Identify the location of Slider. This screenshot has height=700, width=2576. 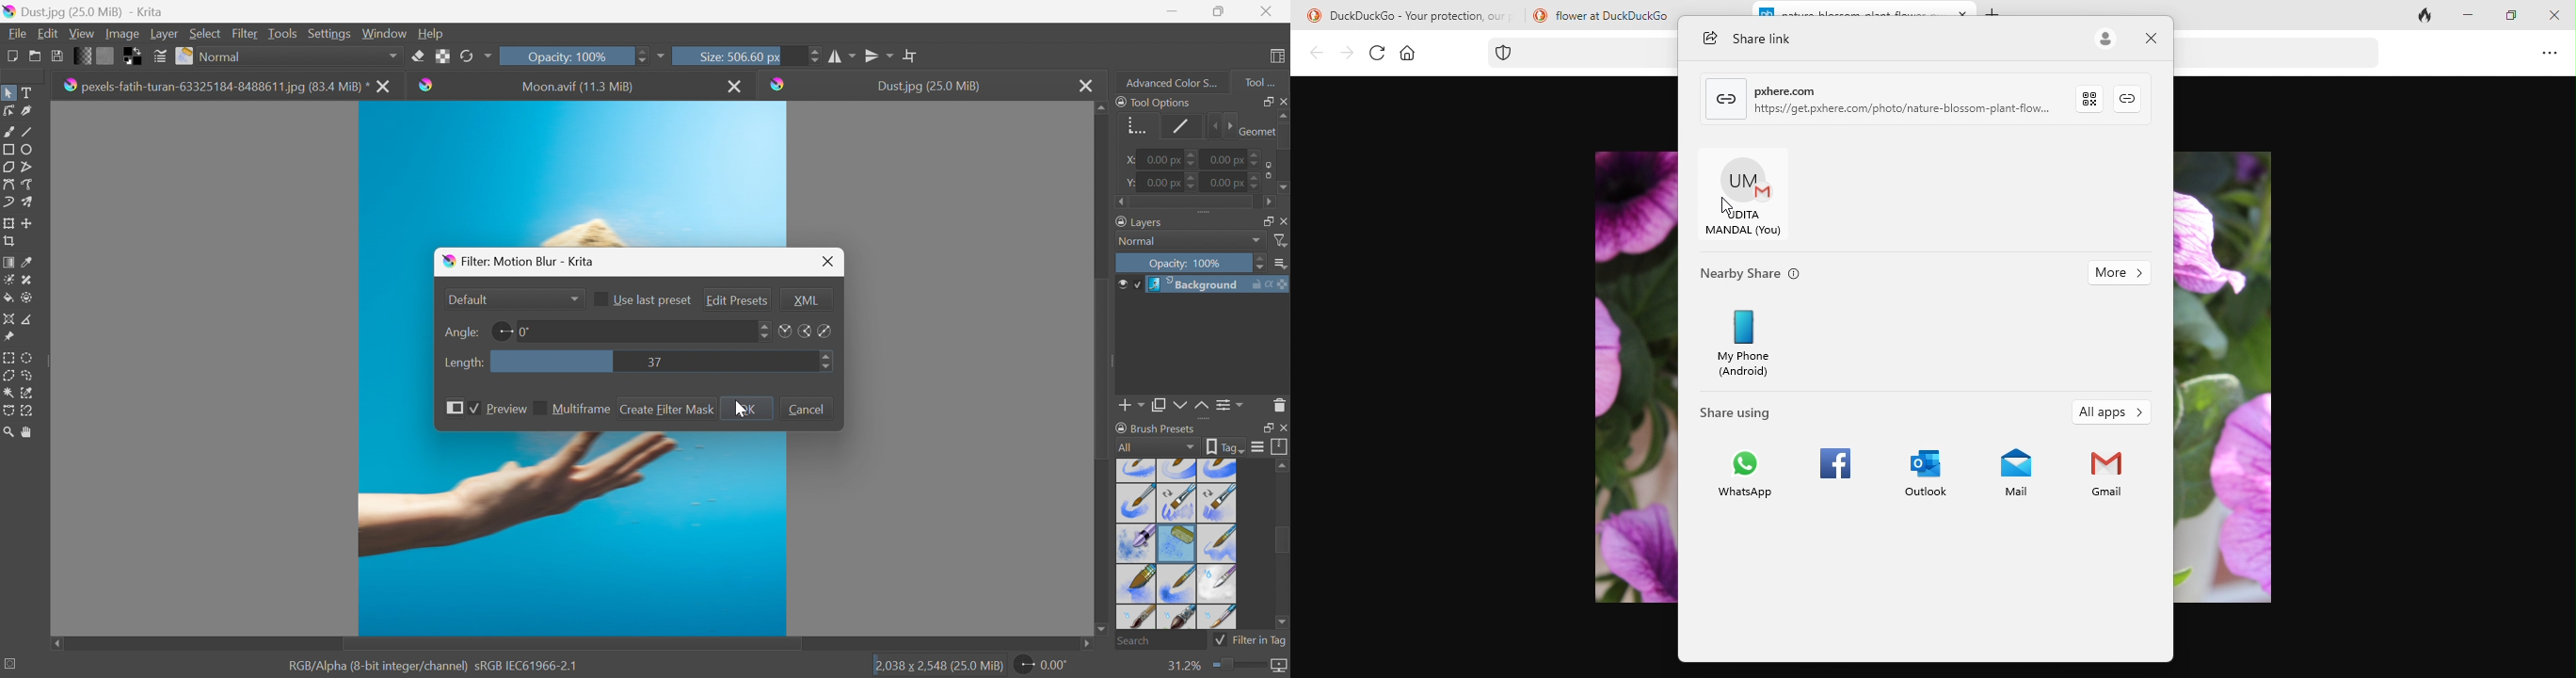
(1256, 184).